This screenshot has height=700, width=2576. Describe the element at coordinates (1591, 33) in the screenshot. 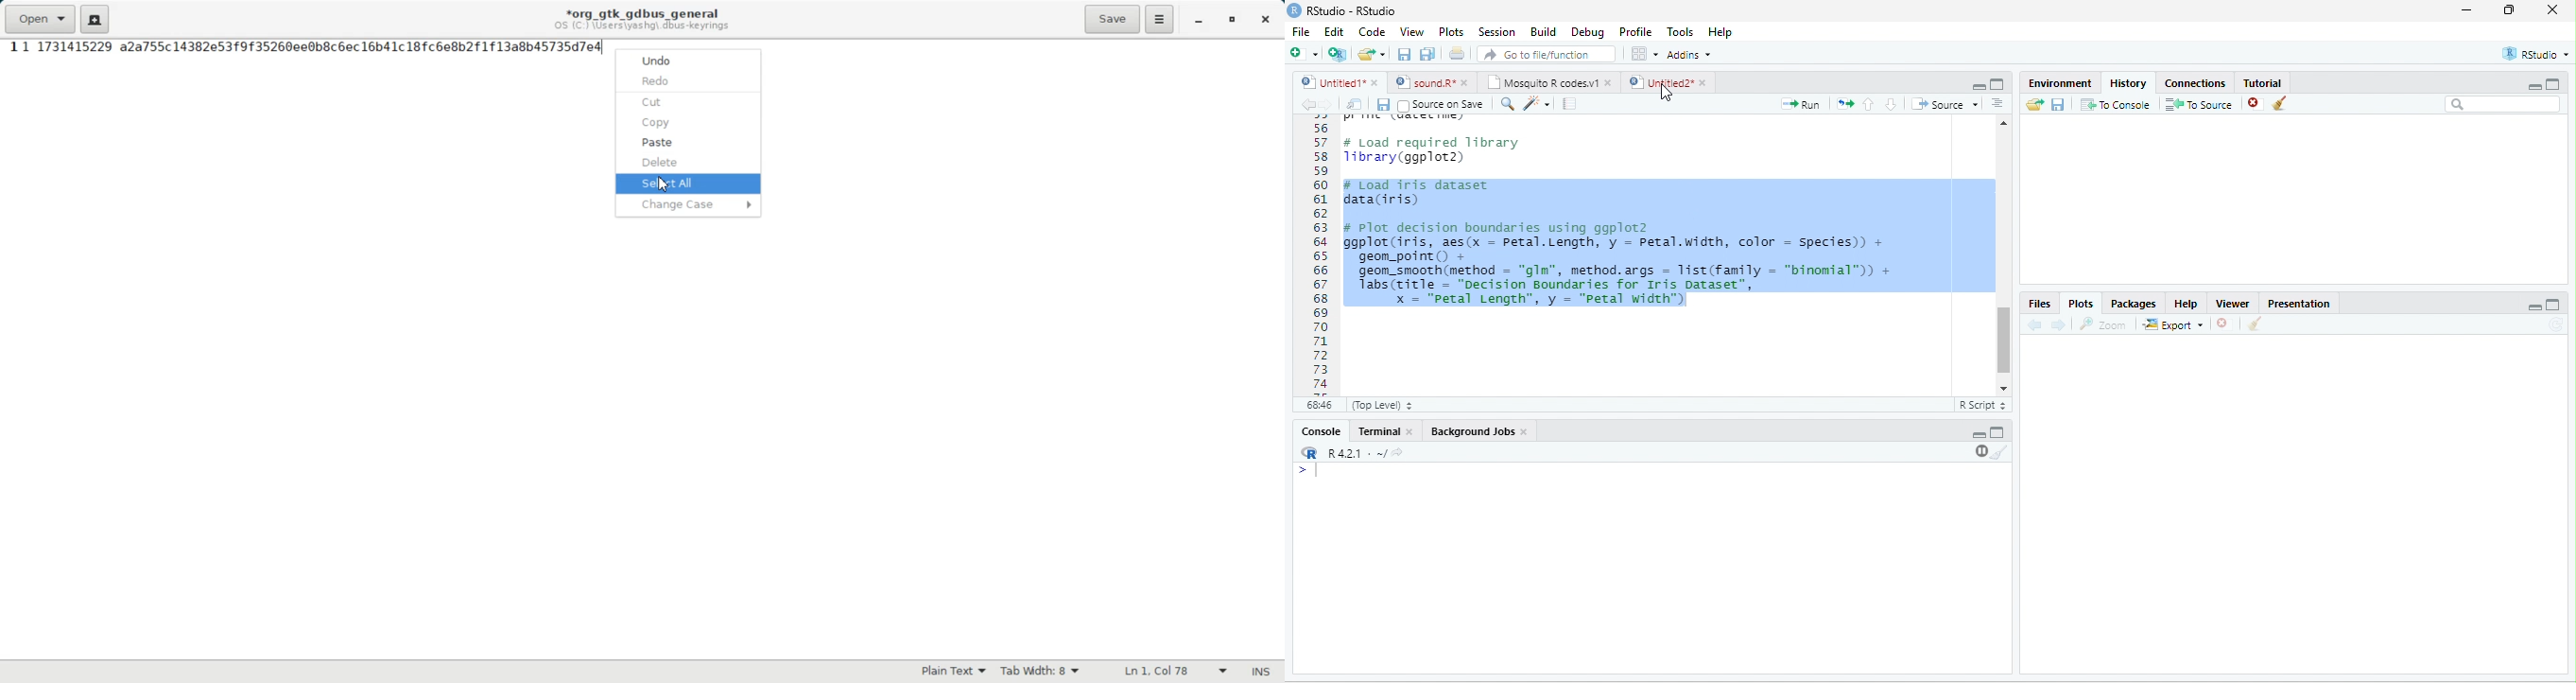

I see `Debug` at that location.